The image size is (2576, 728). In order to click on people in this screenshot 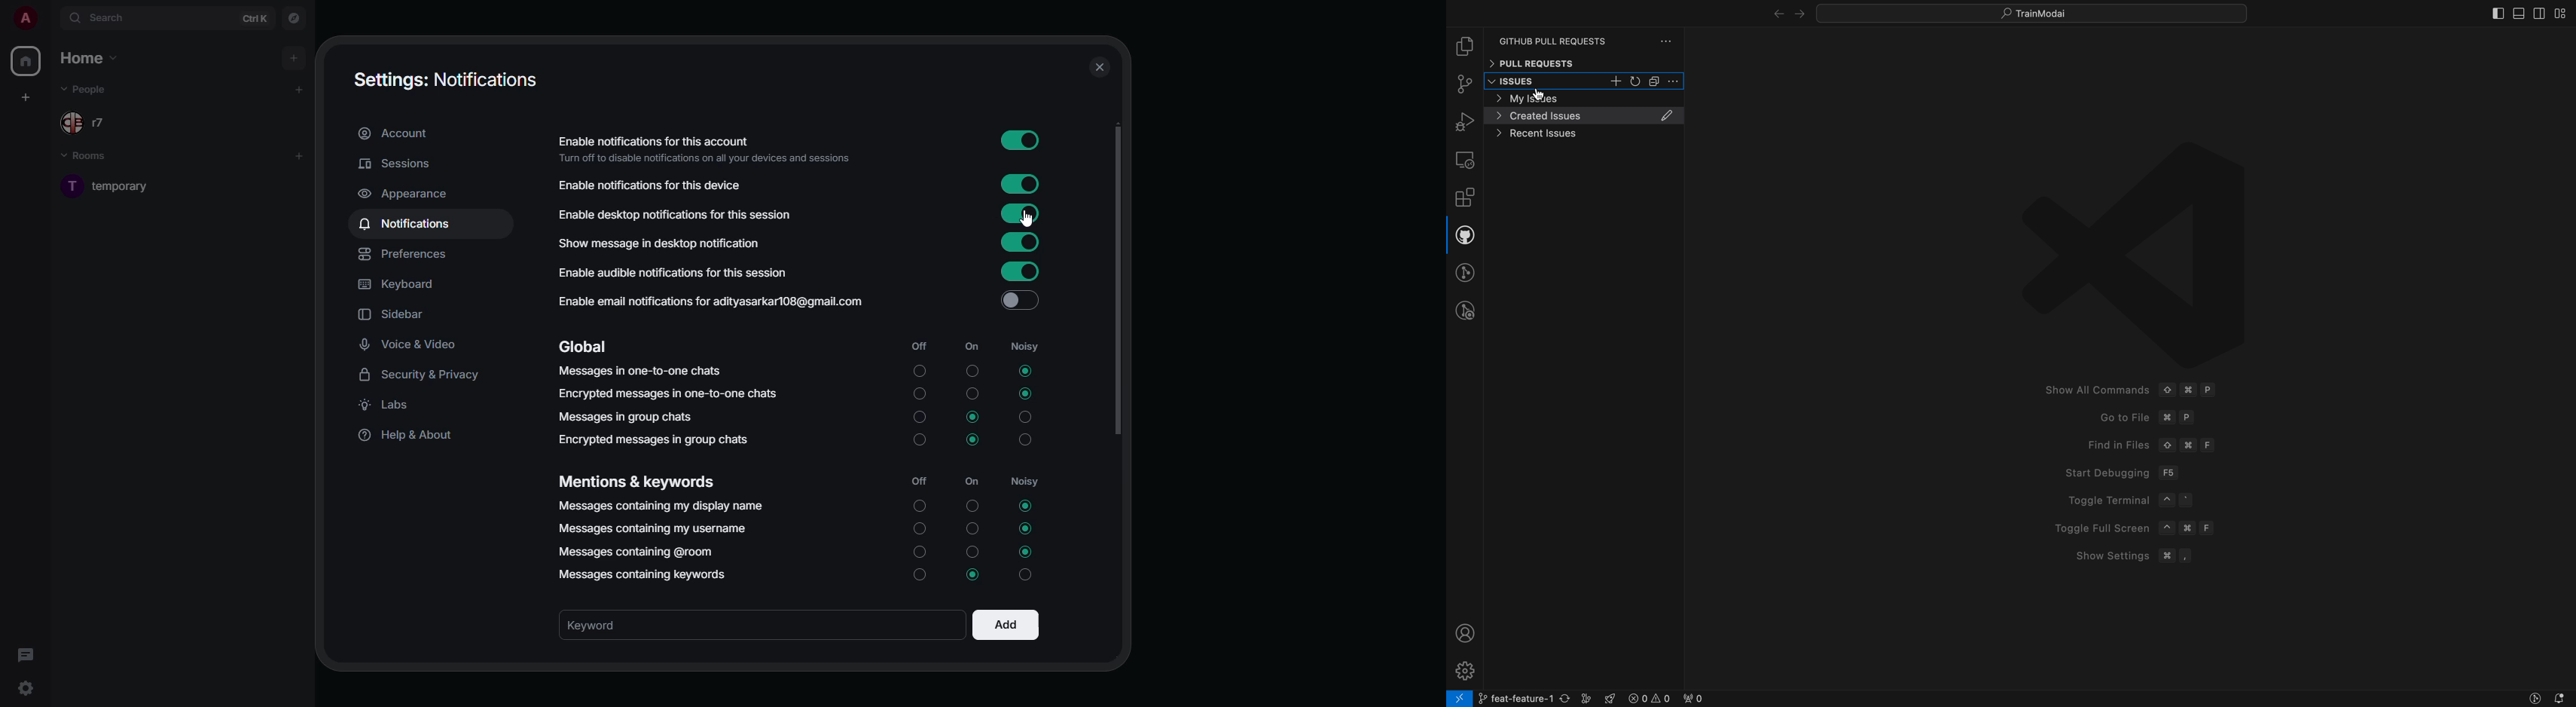, I will do `click(87, 90)`.